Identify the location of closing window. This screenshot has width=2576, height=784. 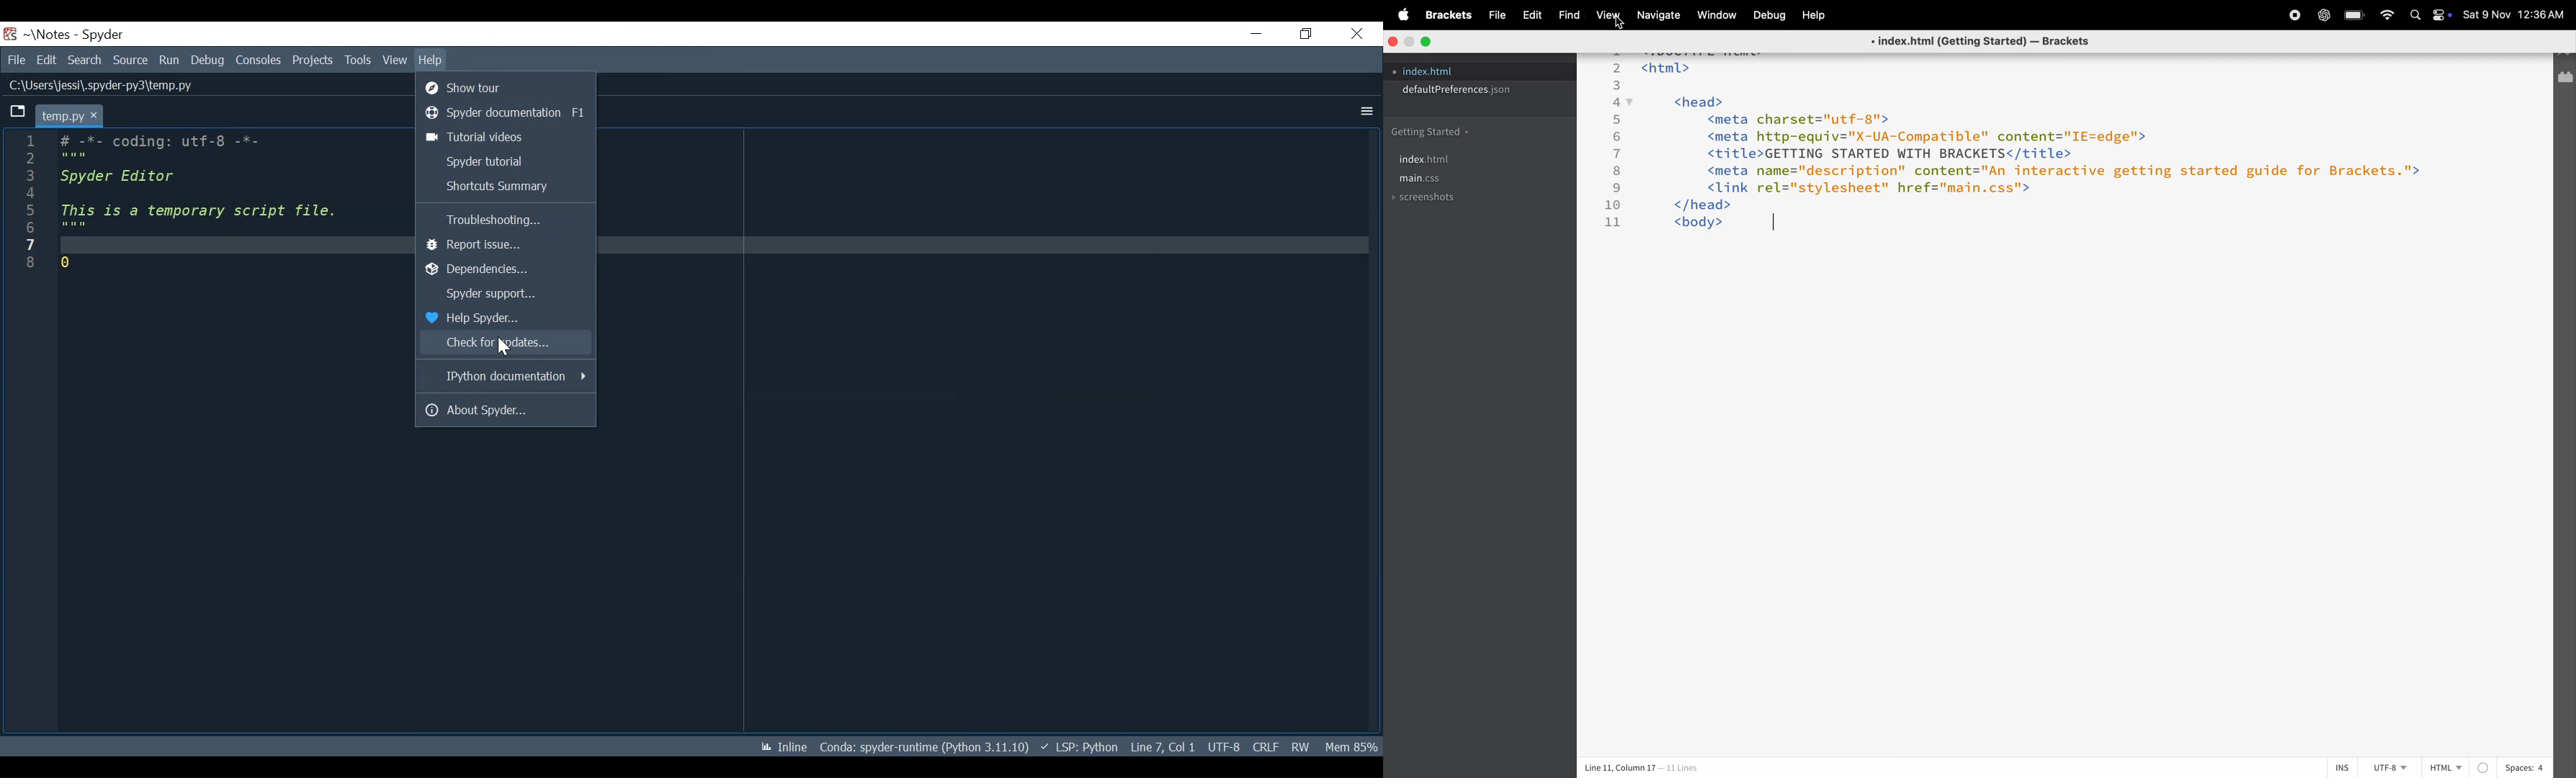
(1393, 41).